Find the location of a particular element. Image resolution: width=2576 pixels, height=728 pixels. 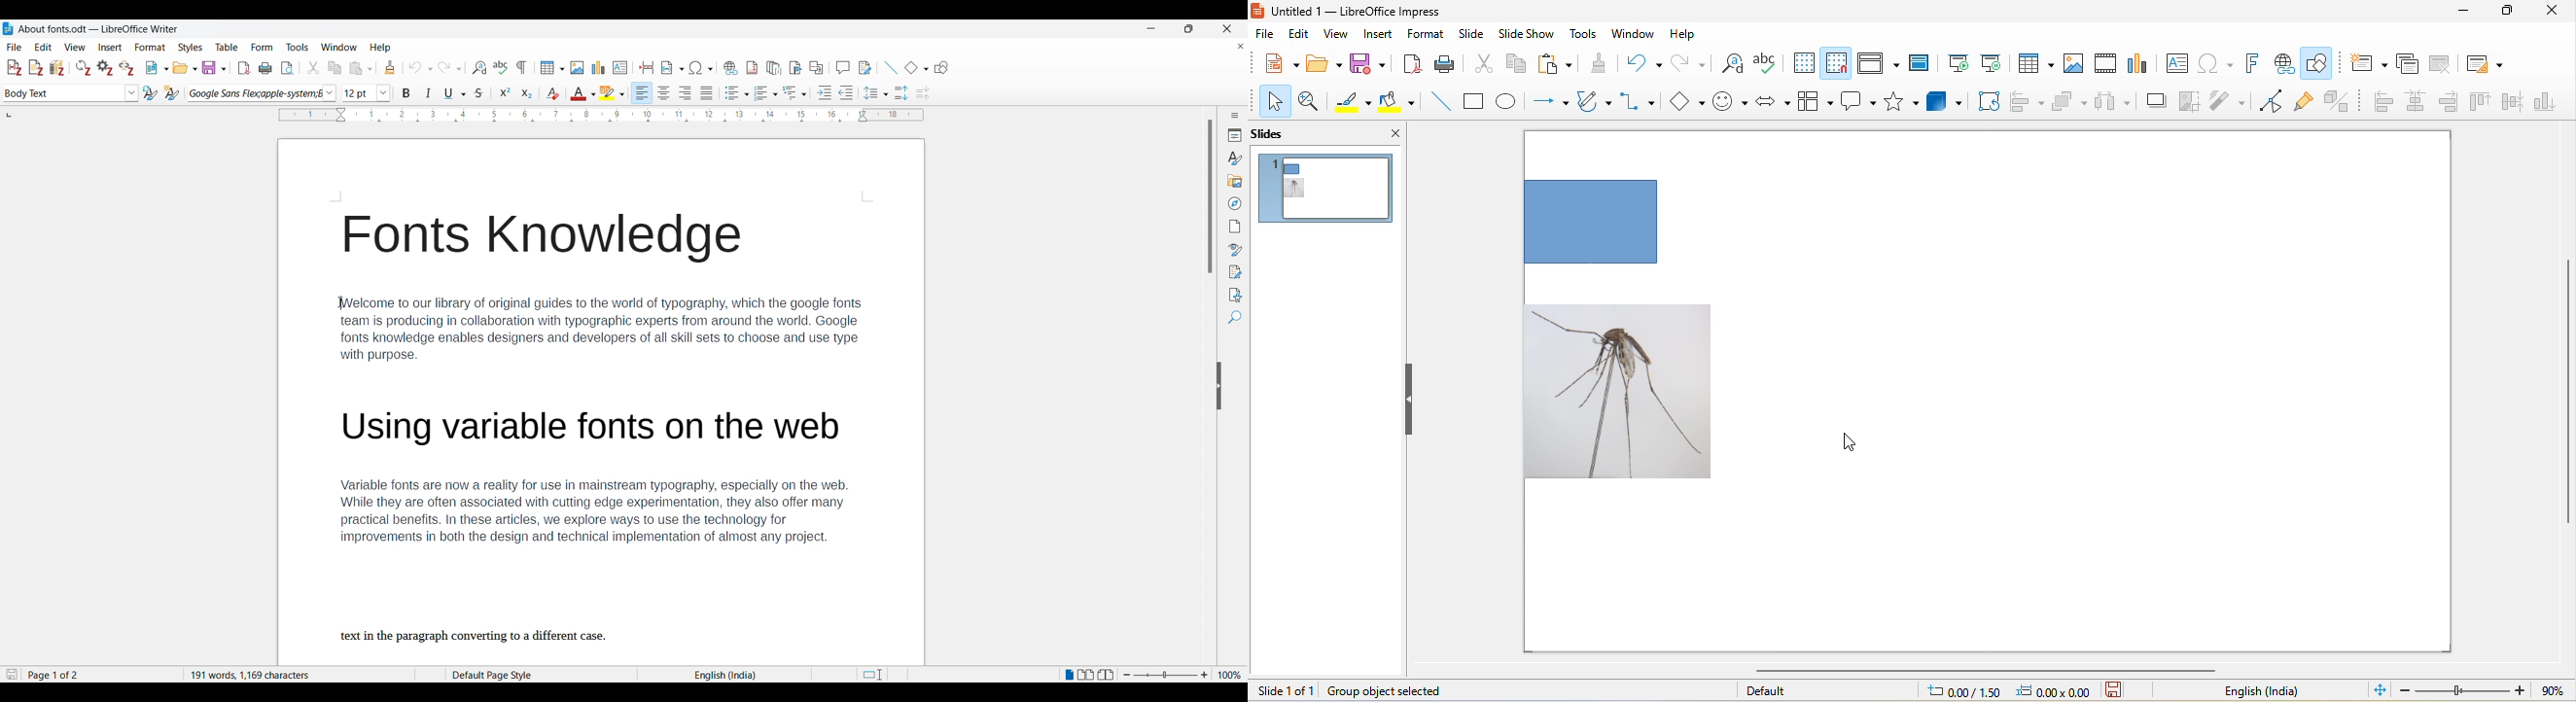

duplicate slide is located at coordinates (2401, 64).